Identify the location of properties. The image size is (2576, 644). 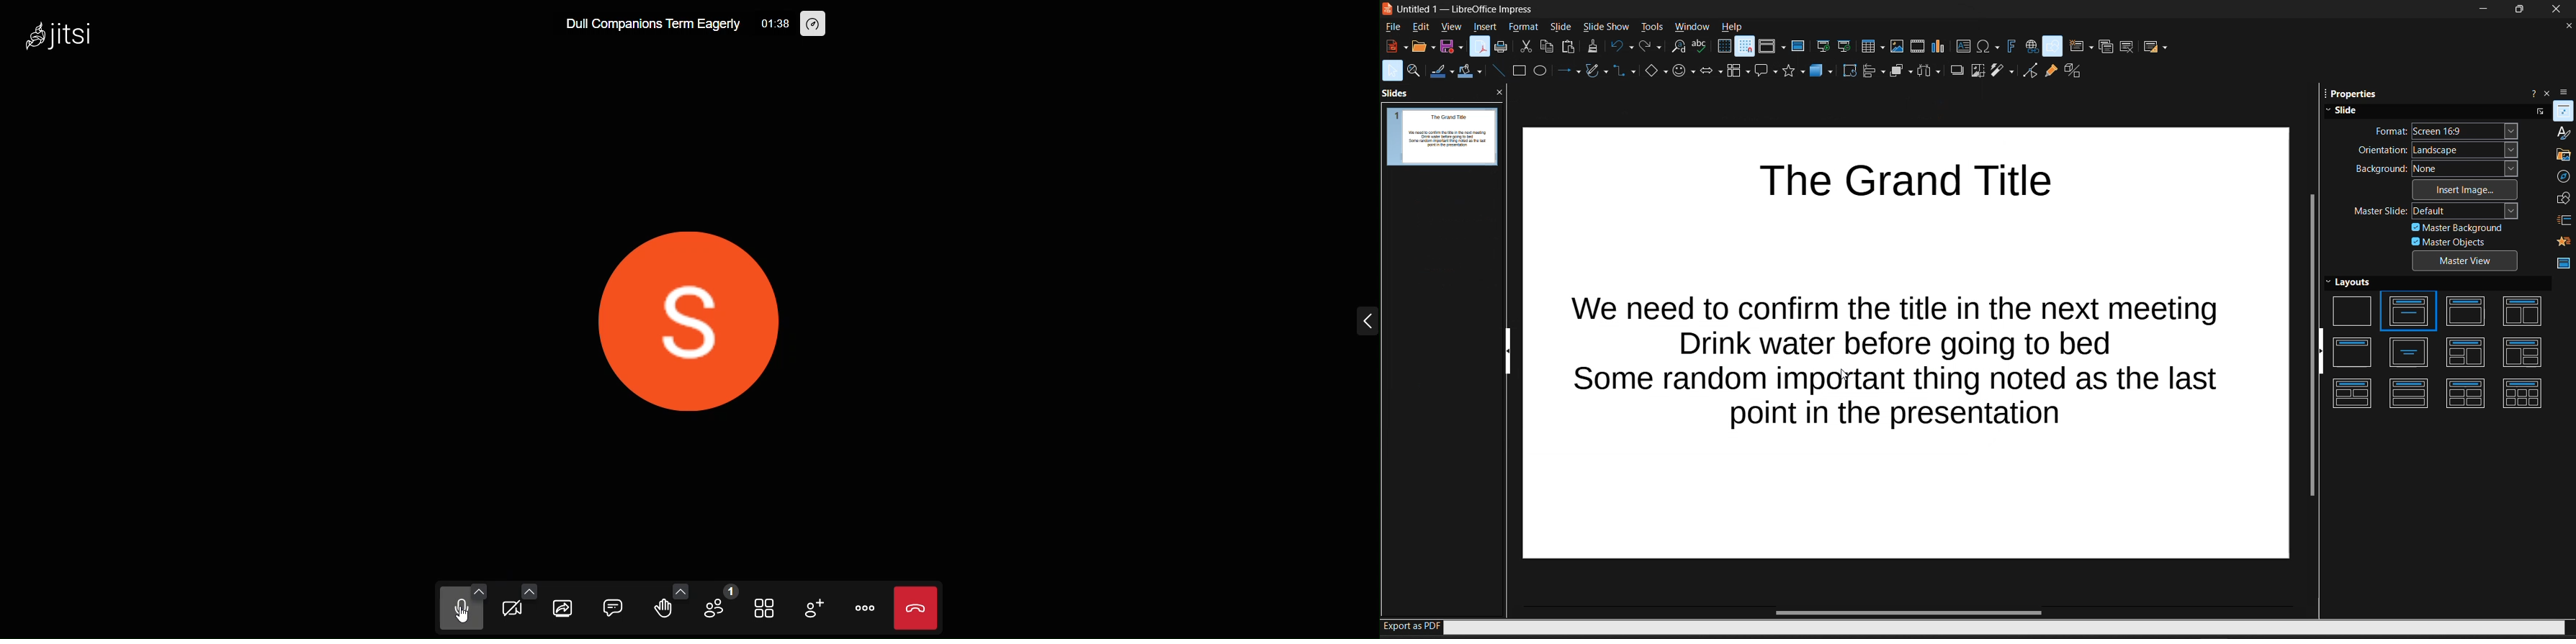
(2564, 111).